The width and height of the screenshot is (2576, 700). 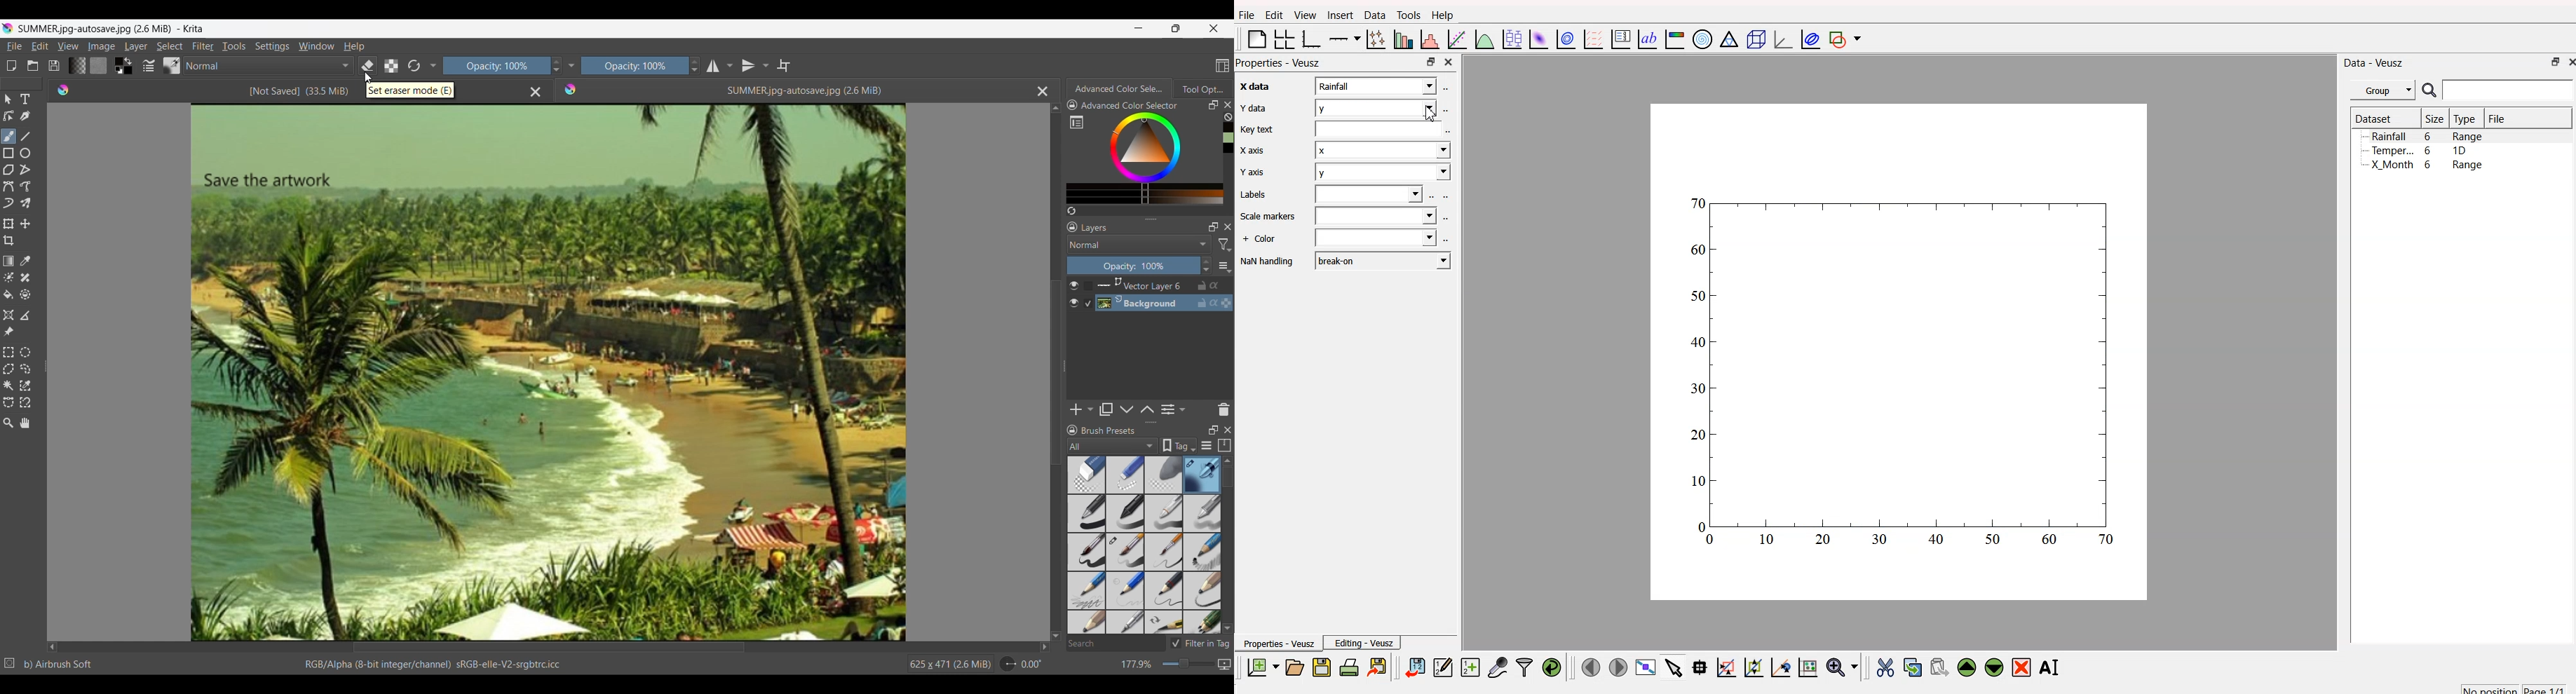 I want to click on Colorize mask tool, so click(x=9, y=277).